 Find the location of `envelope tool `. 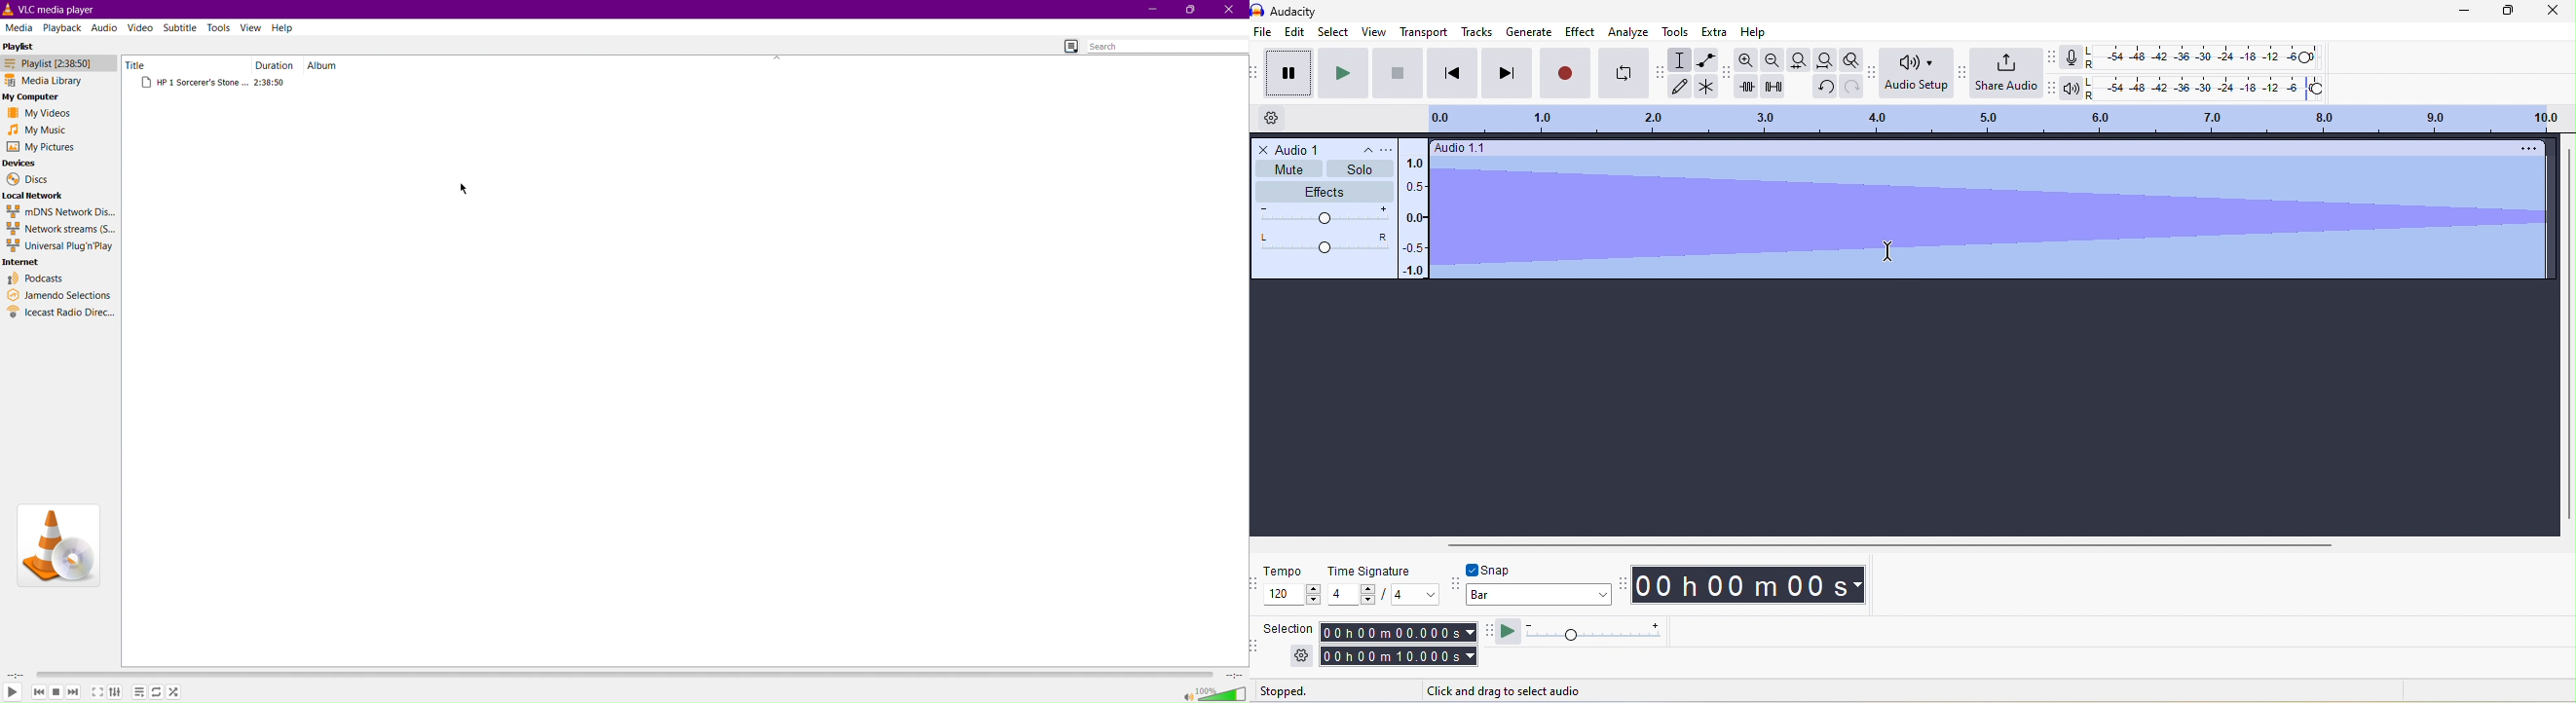

envelope tool  is located at coordinates (1707, 58).